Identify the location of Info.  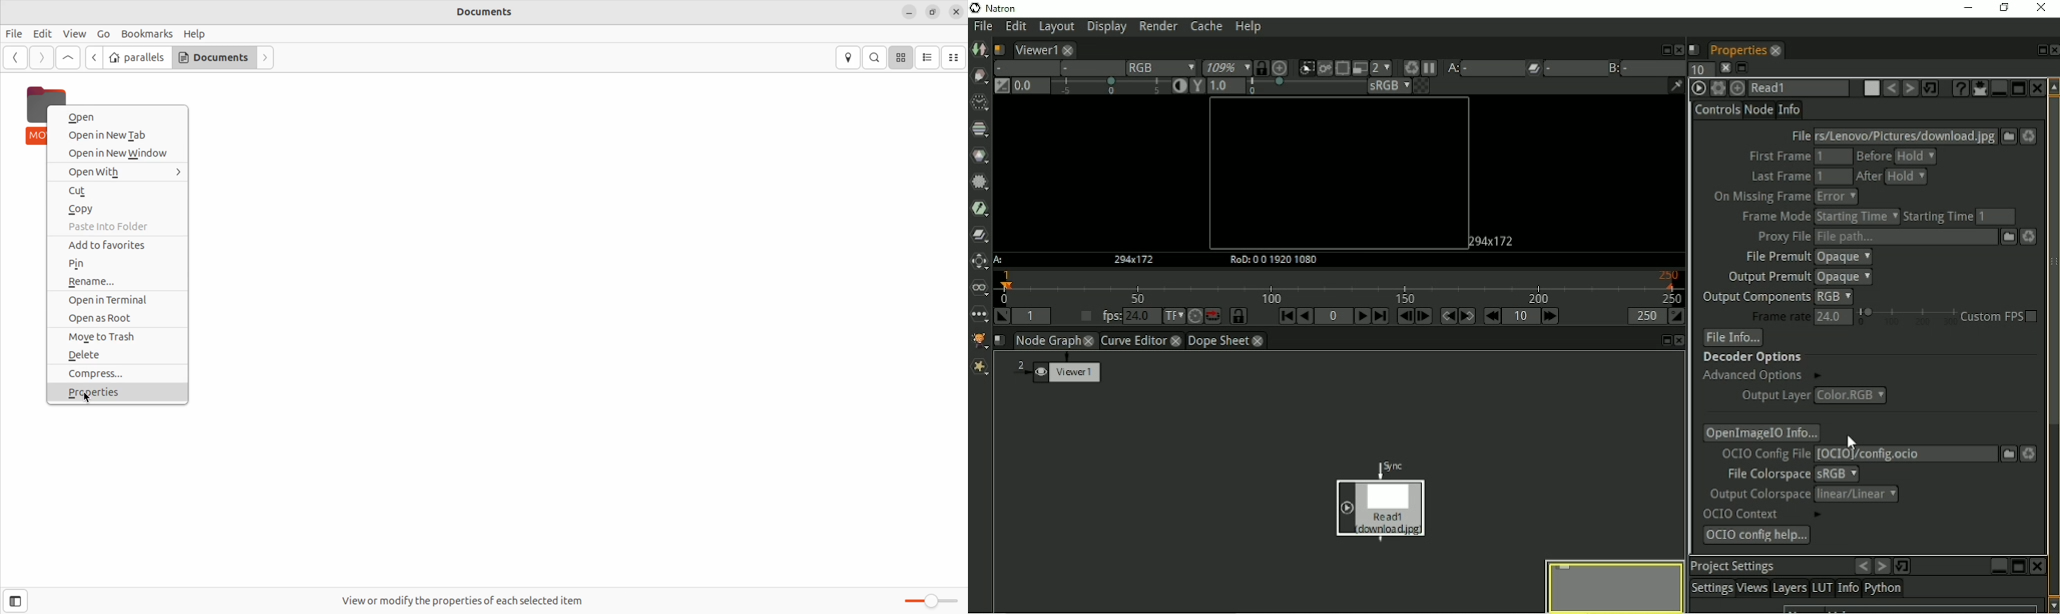
(1791, 109).